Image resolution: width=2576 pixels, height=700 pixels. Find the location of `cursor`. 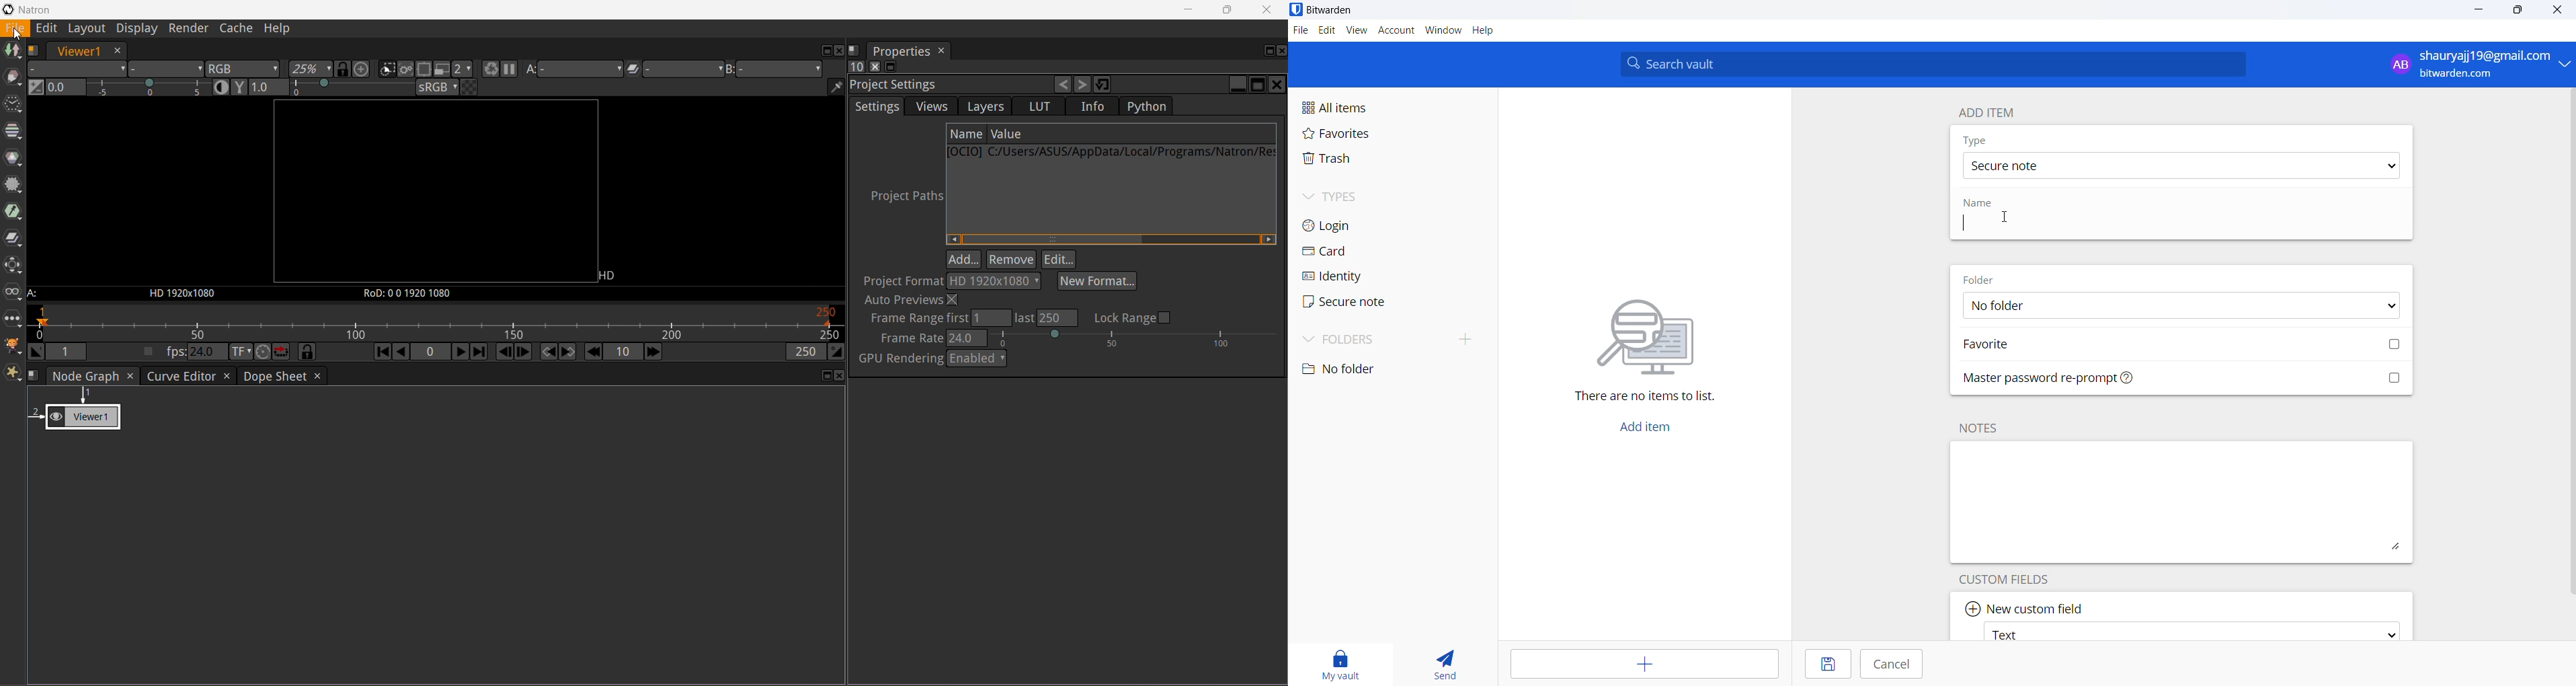

cursor is located at coordinates (2003, 216).